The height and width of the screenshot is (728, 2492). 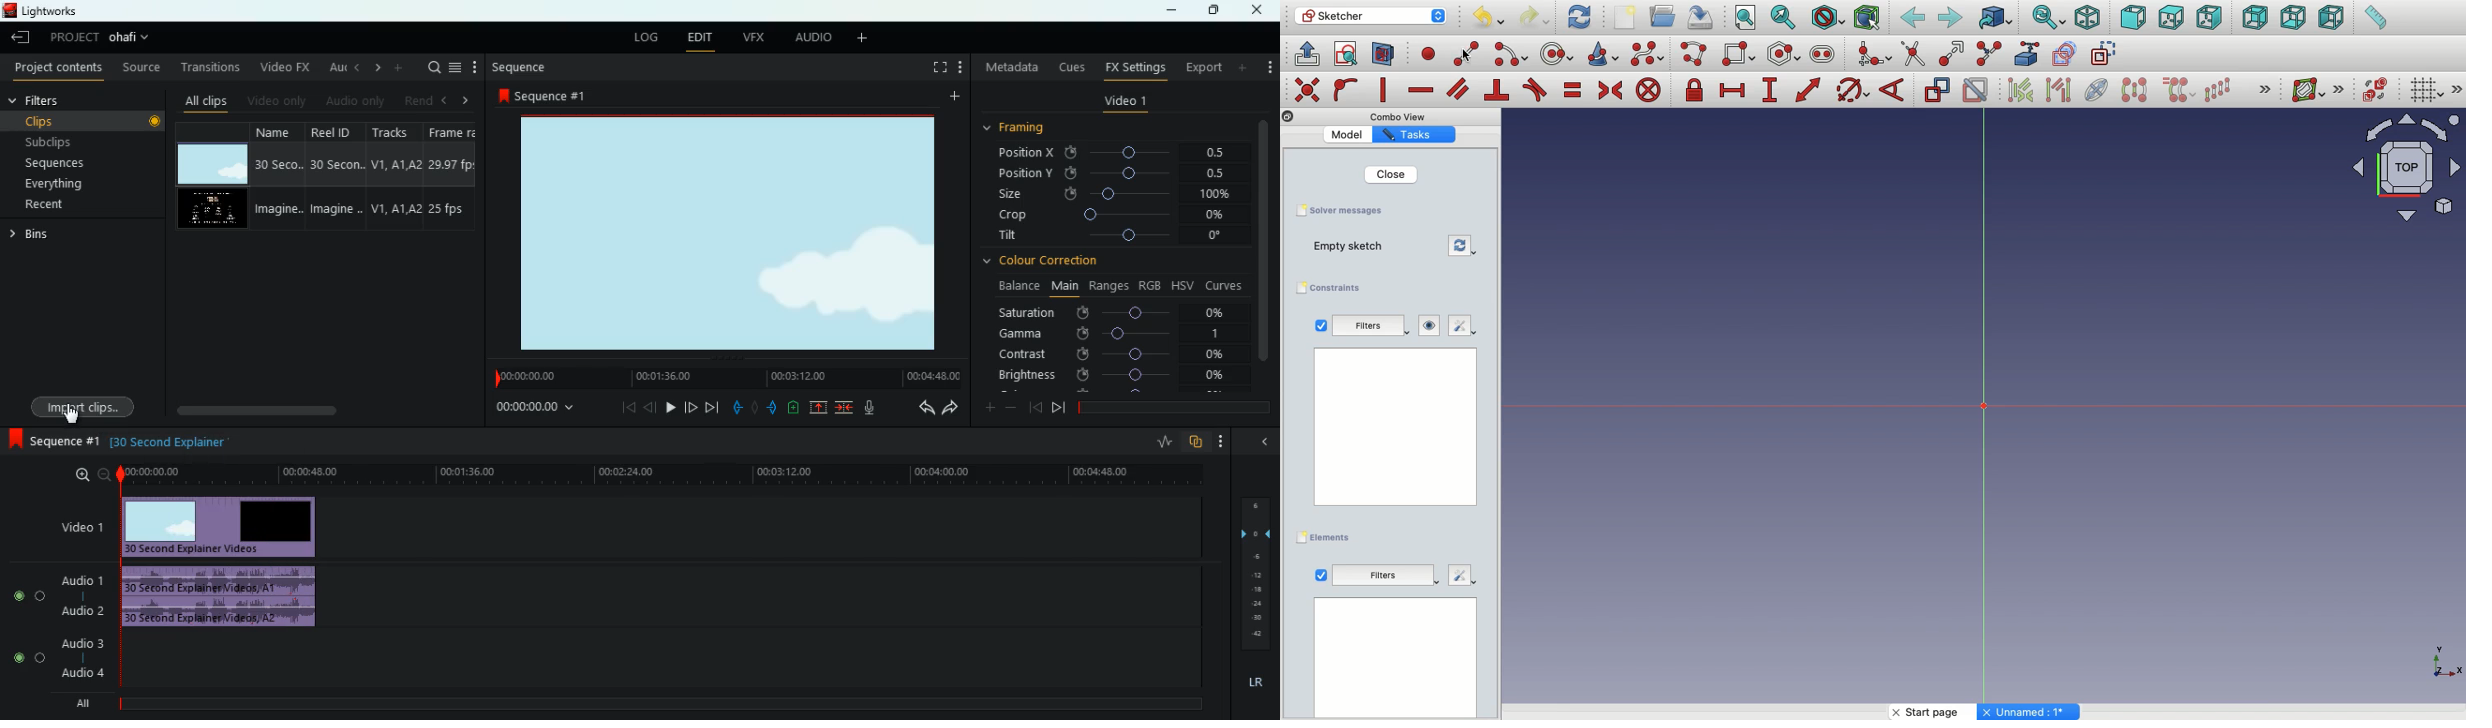 What do you see at coordinates (2210, 19) in the screenshot?
I see `Right` at bounding box center [2210, 19].